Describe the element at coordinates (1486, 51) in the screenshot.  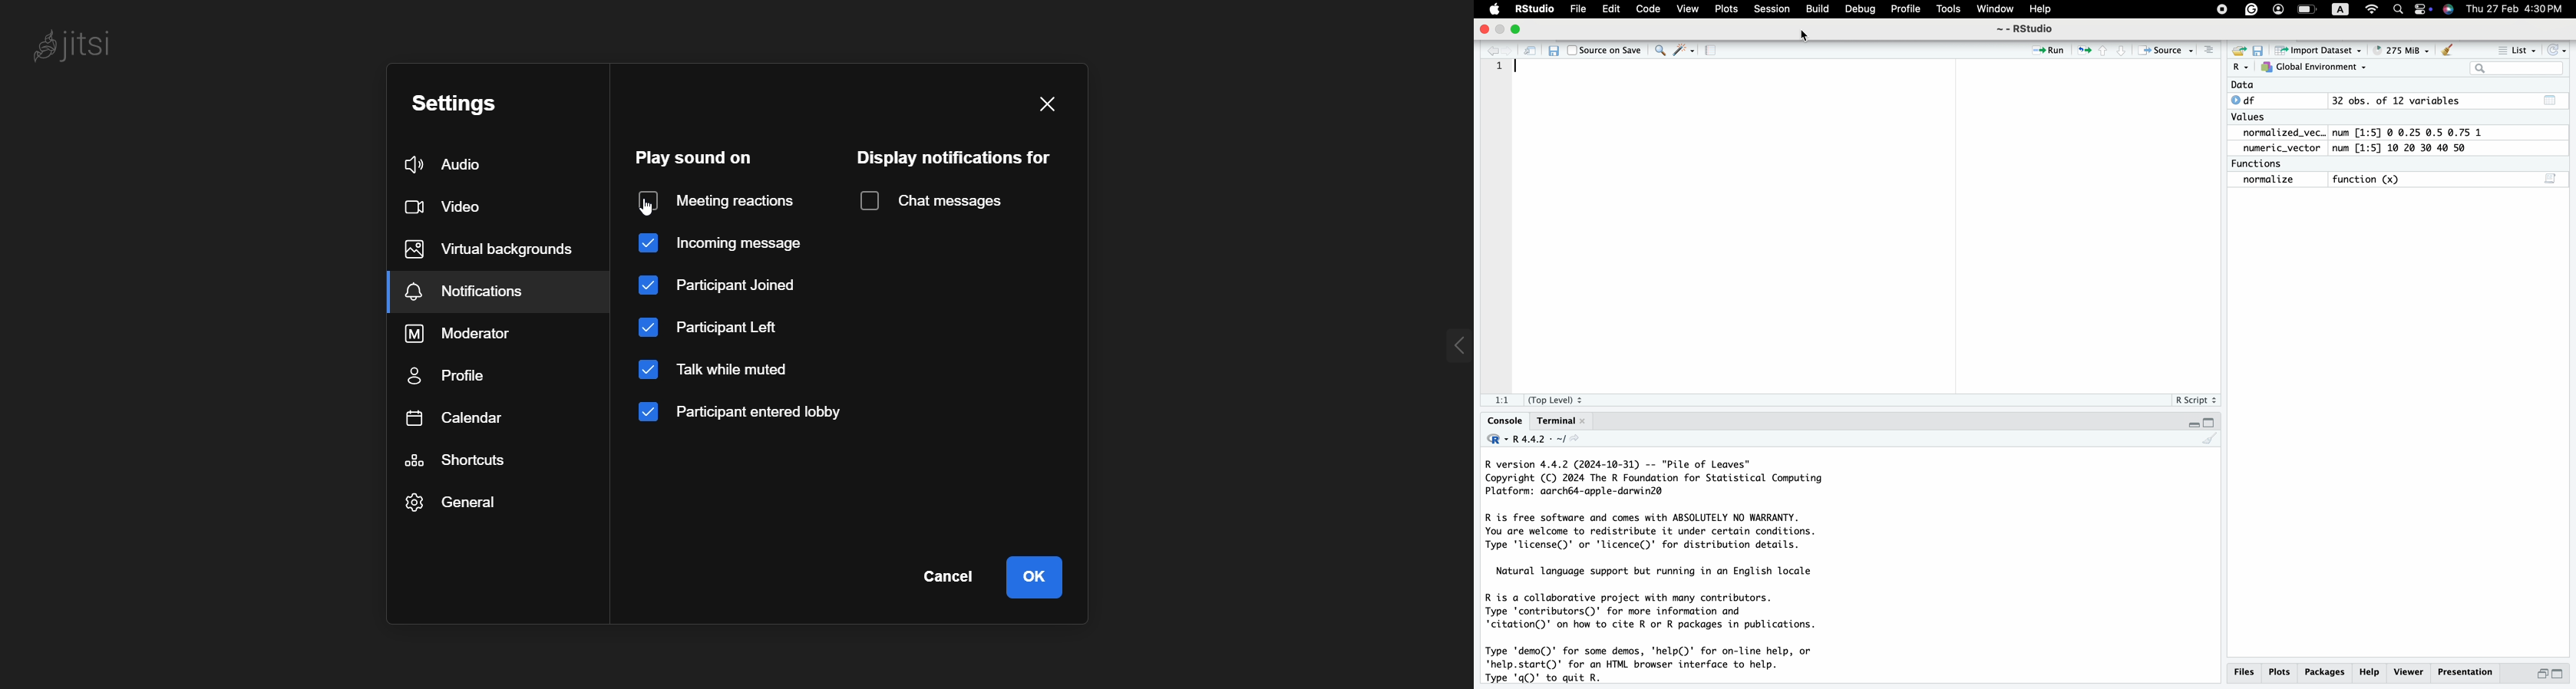
I see `go back to the previous source location` at that location.